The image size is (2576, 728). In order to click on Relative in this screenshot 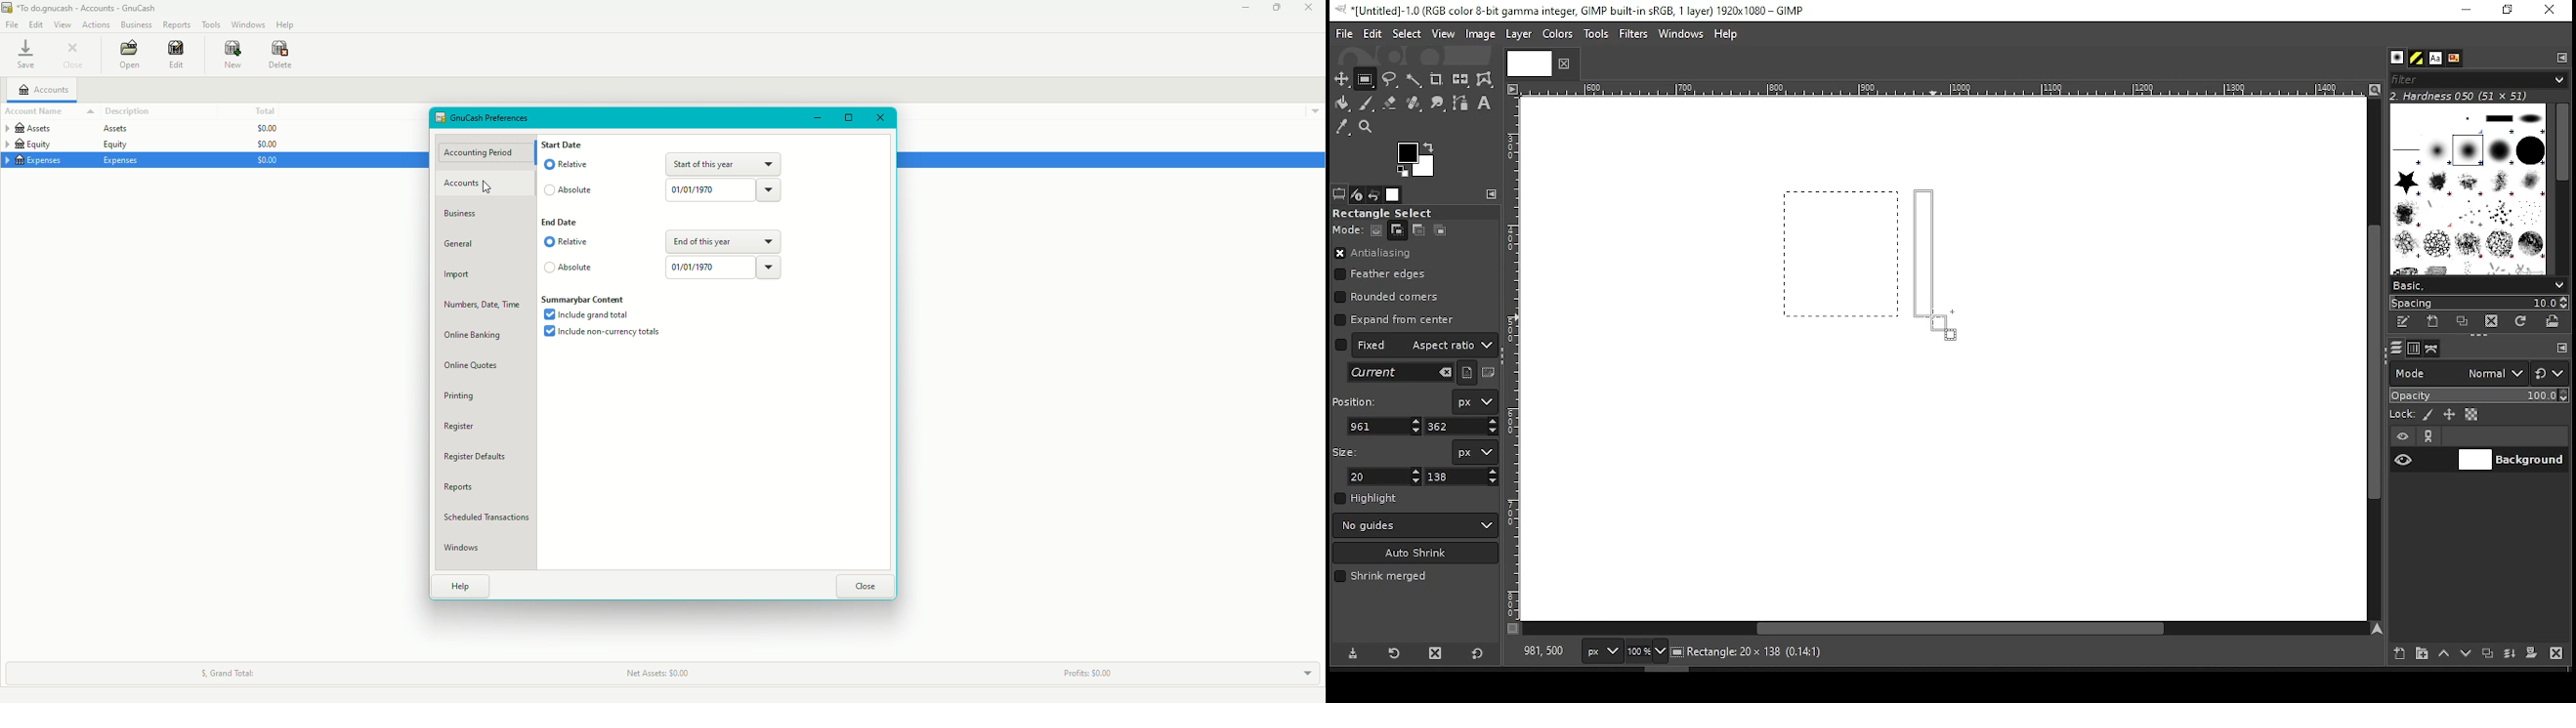, I will do `click(570, 165)`.